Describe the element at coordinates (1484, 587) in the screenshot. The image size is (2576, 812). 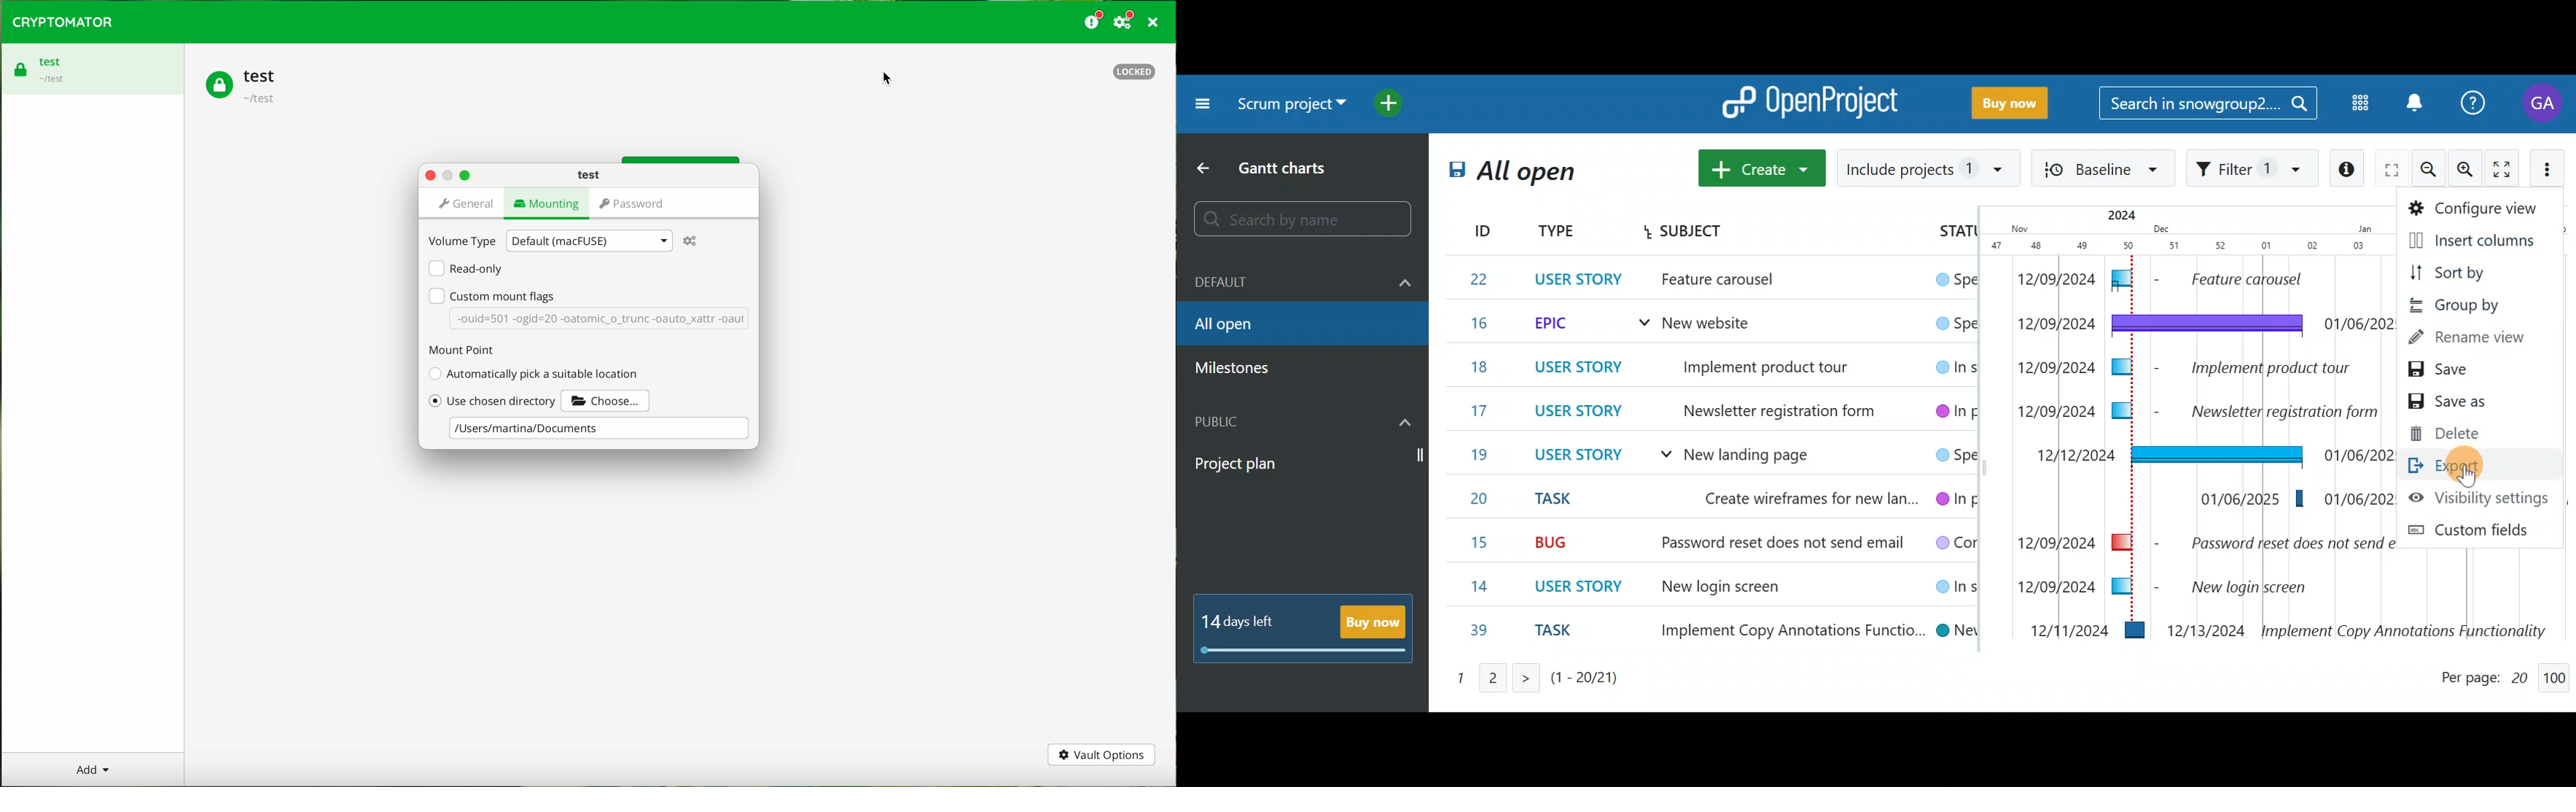
I see `14` at that location.